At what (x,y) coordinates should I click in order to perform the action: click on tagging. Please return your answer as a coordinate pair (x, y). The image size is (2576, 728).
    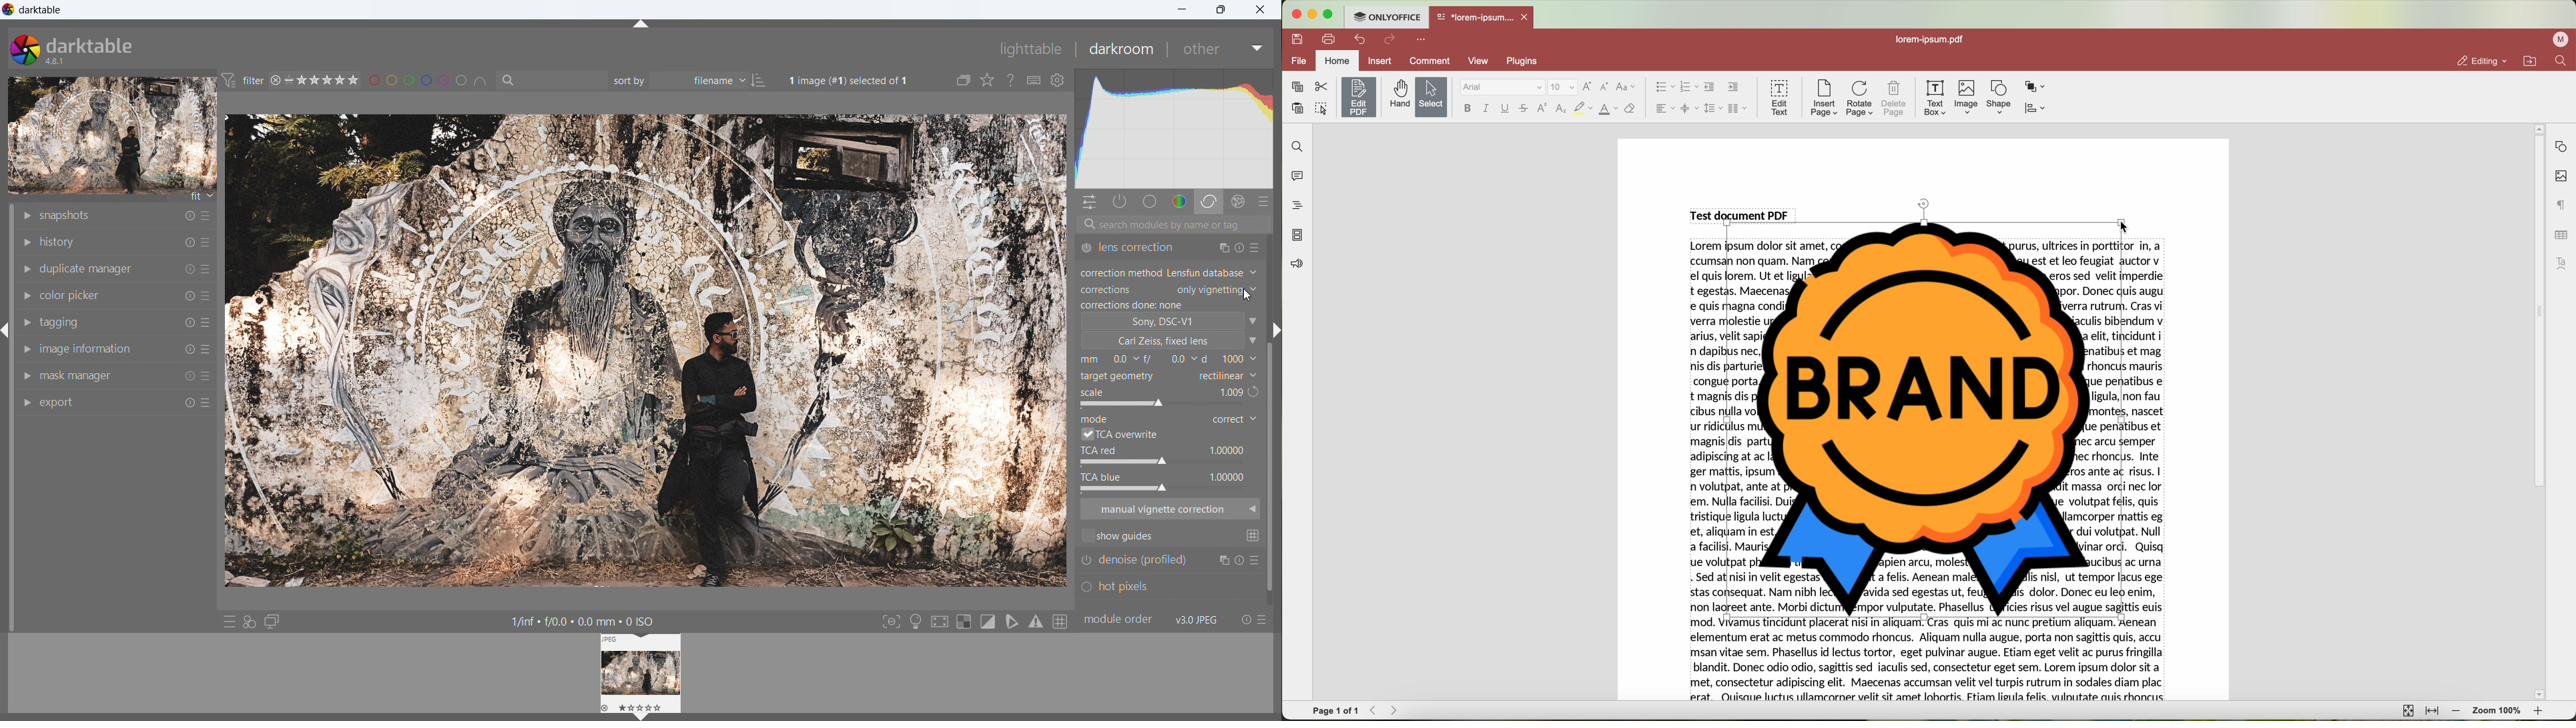
    Looking at the image, I should click on (62, 323).